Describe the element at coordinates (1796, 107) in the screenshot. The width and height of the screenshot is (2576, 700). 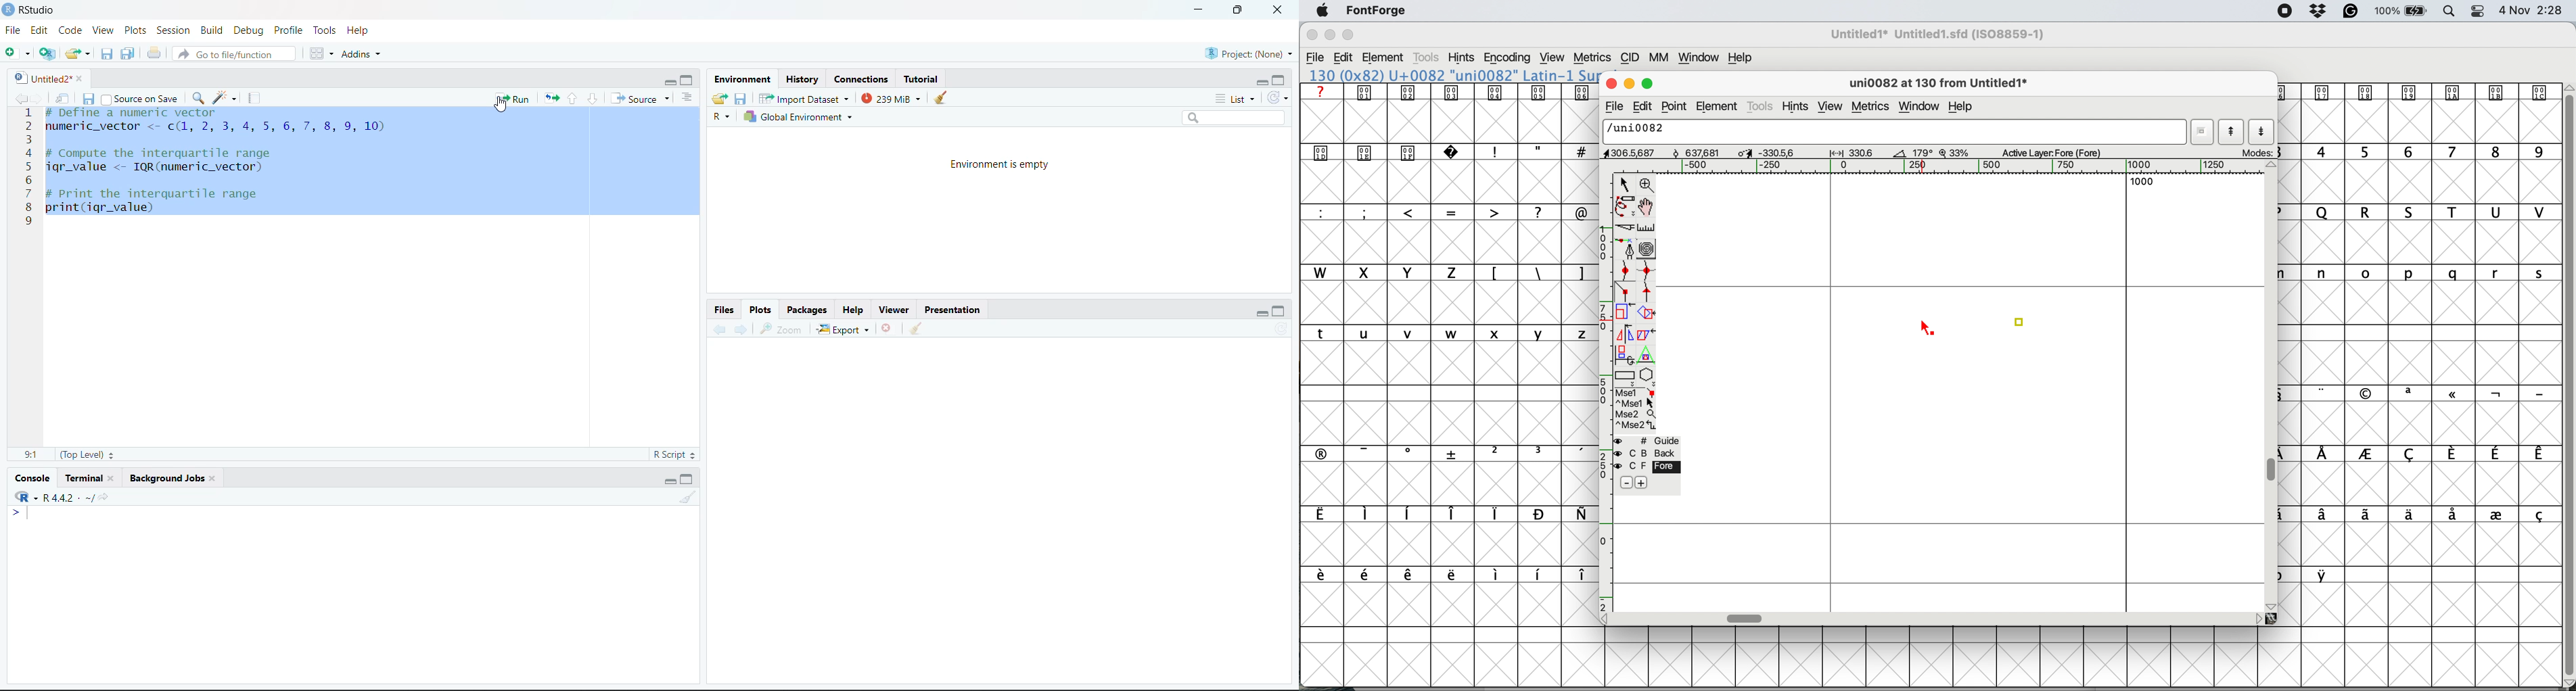
I see `hints` at that location.